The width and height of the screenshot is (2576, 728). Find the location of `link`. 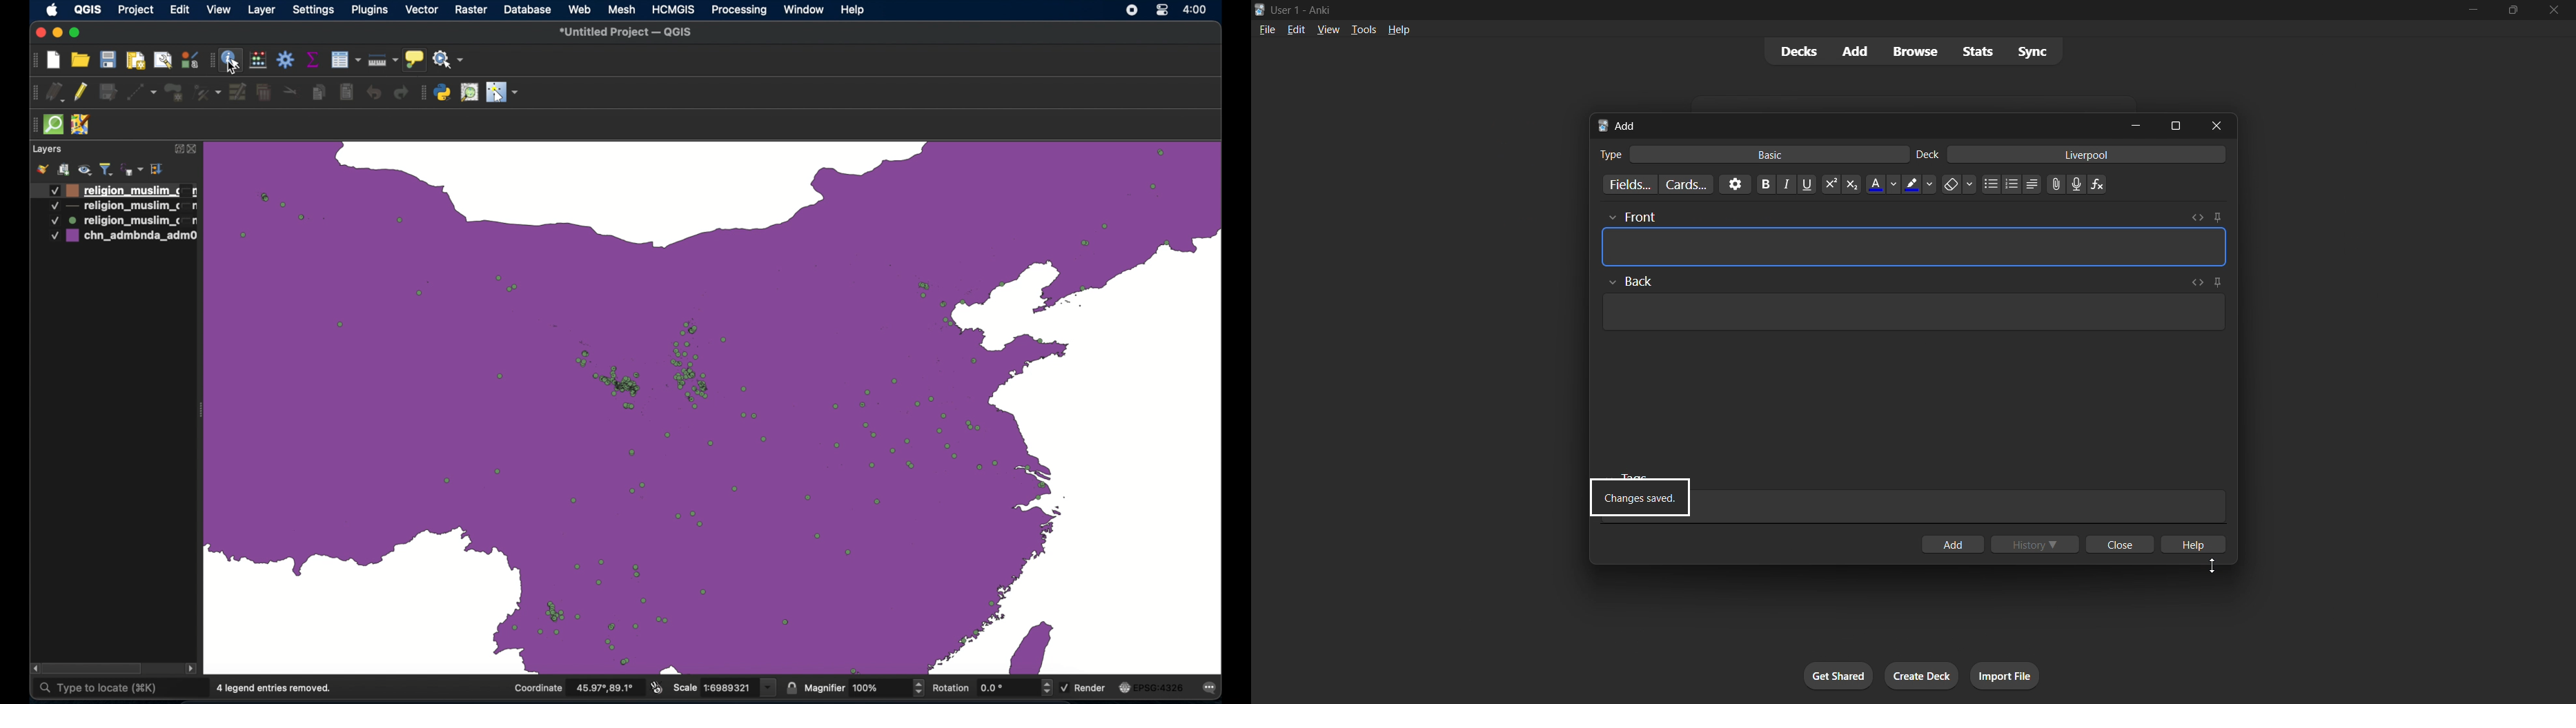

link is located at coordinates (2056, 186).